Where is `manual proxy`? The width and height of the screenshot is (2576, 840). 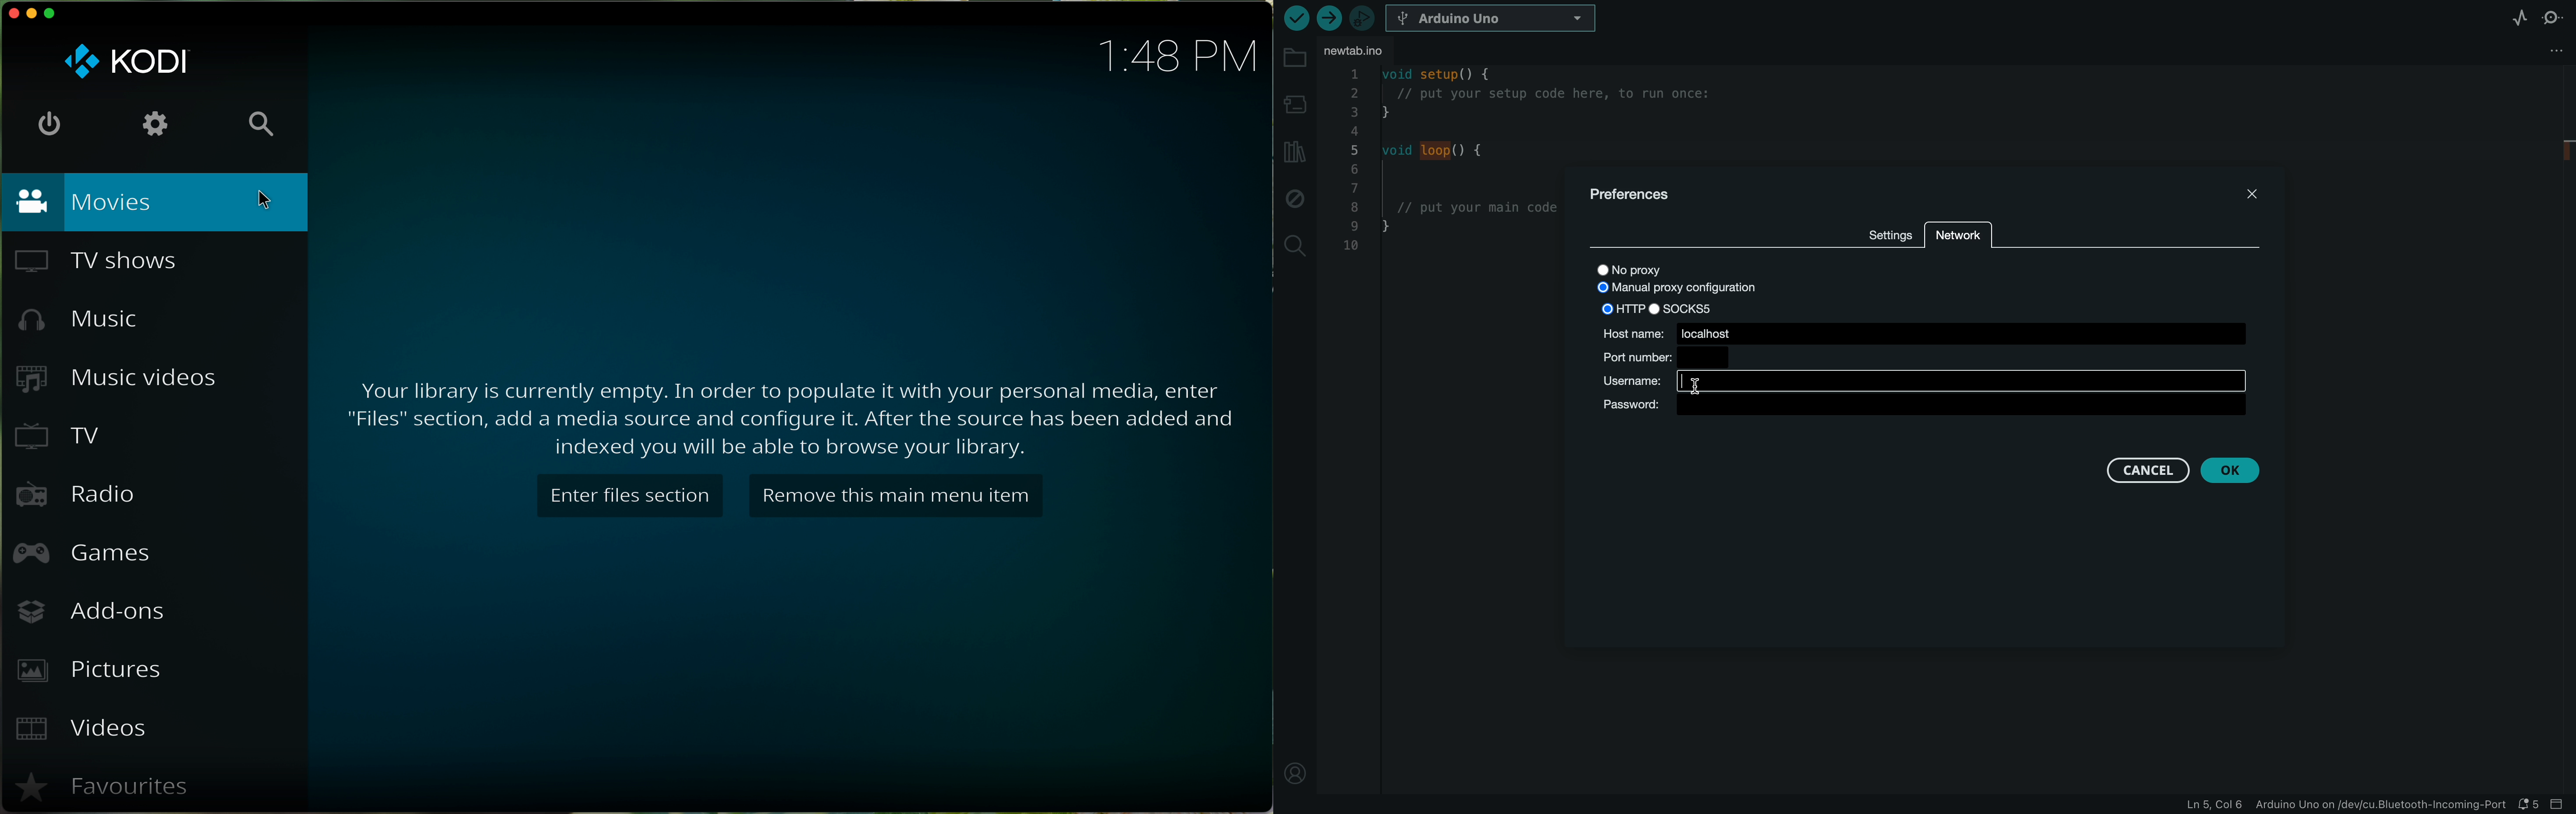
manual proxy is located at coordinates (1685, 289).